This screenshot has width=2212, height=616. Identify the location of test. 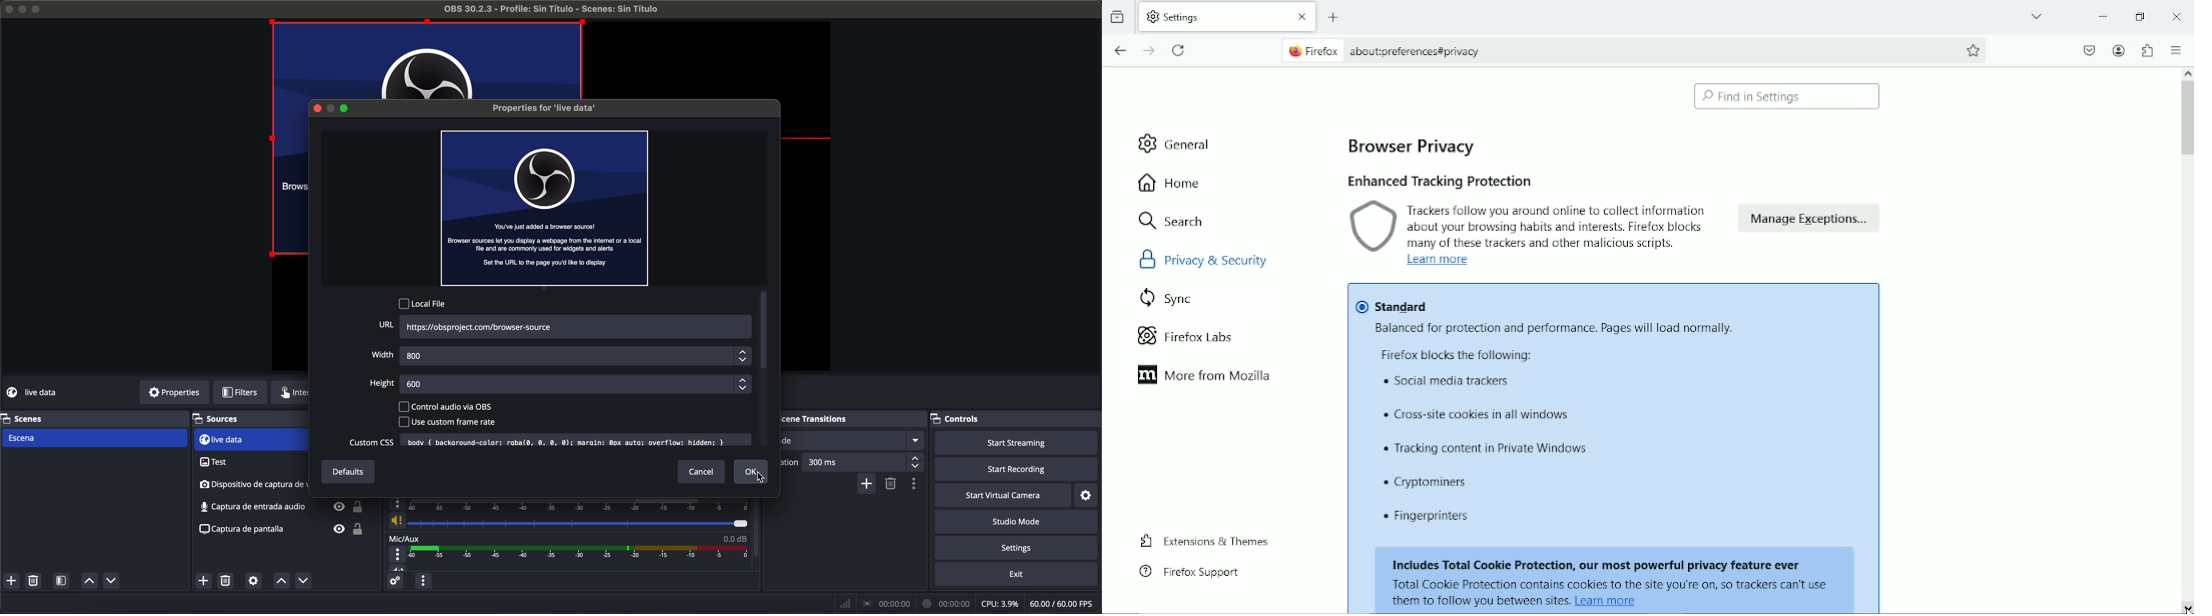
(251, 440).